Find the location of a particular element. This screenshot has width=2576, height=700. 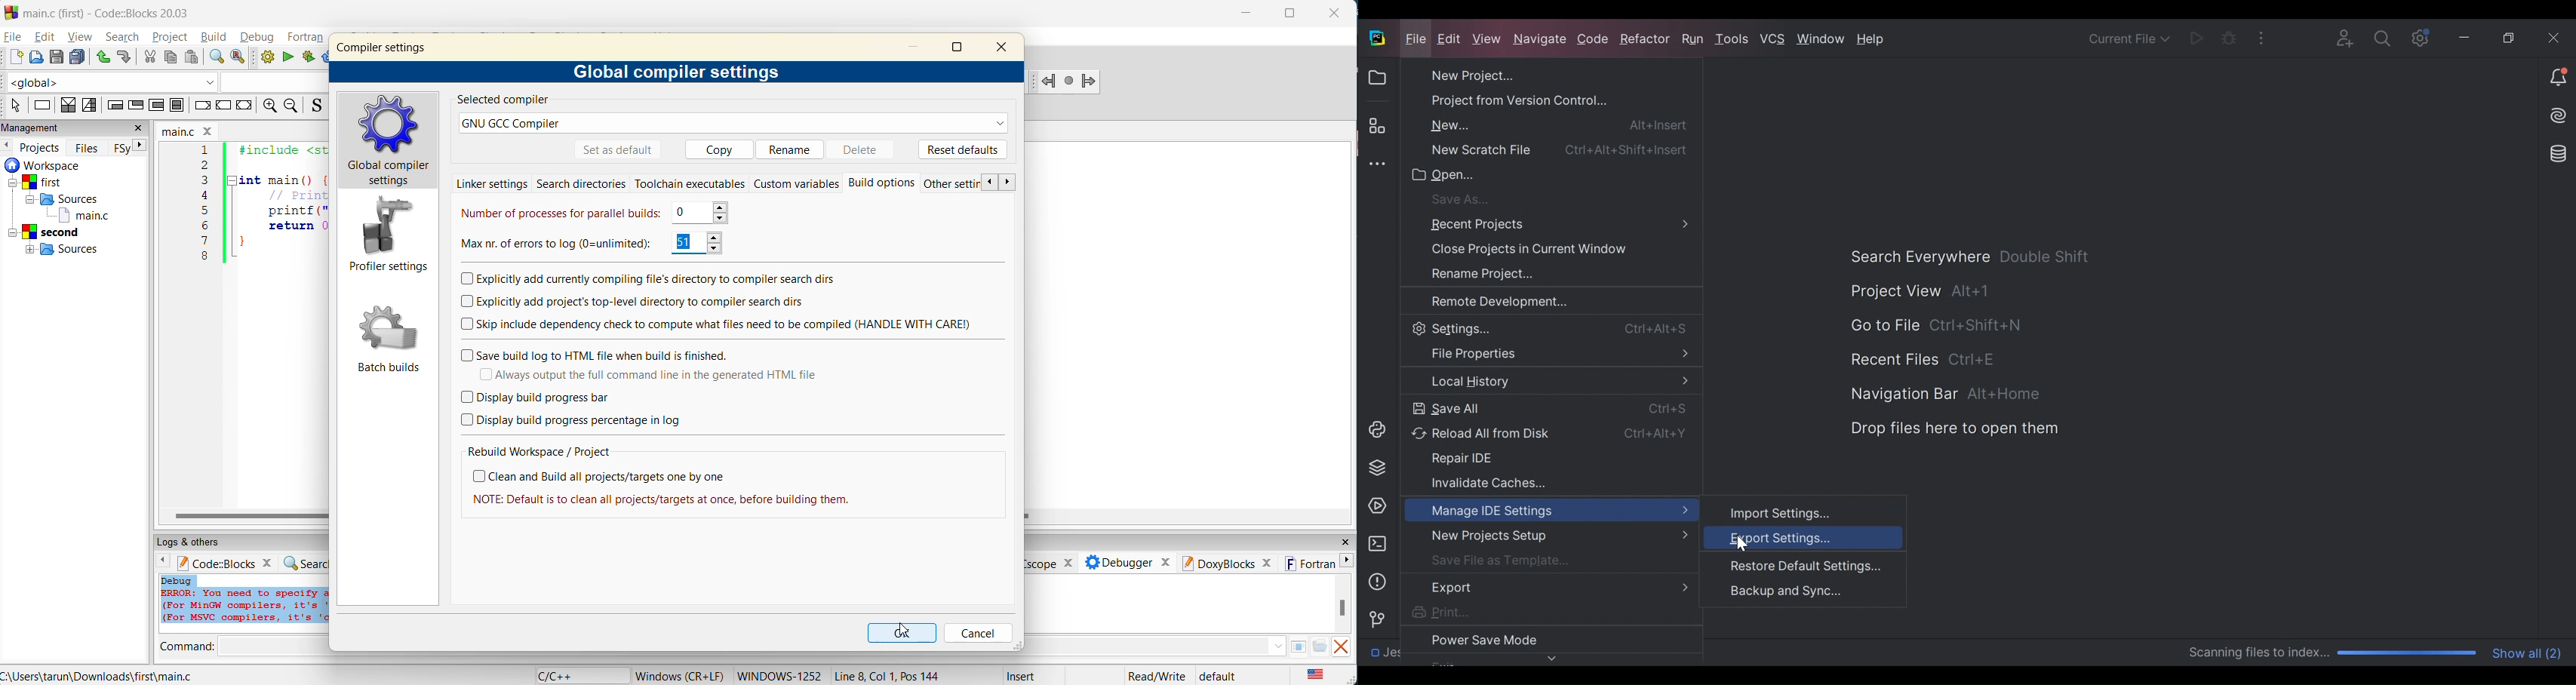

Project from Version Control is located at coordinates (1530, 98).